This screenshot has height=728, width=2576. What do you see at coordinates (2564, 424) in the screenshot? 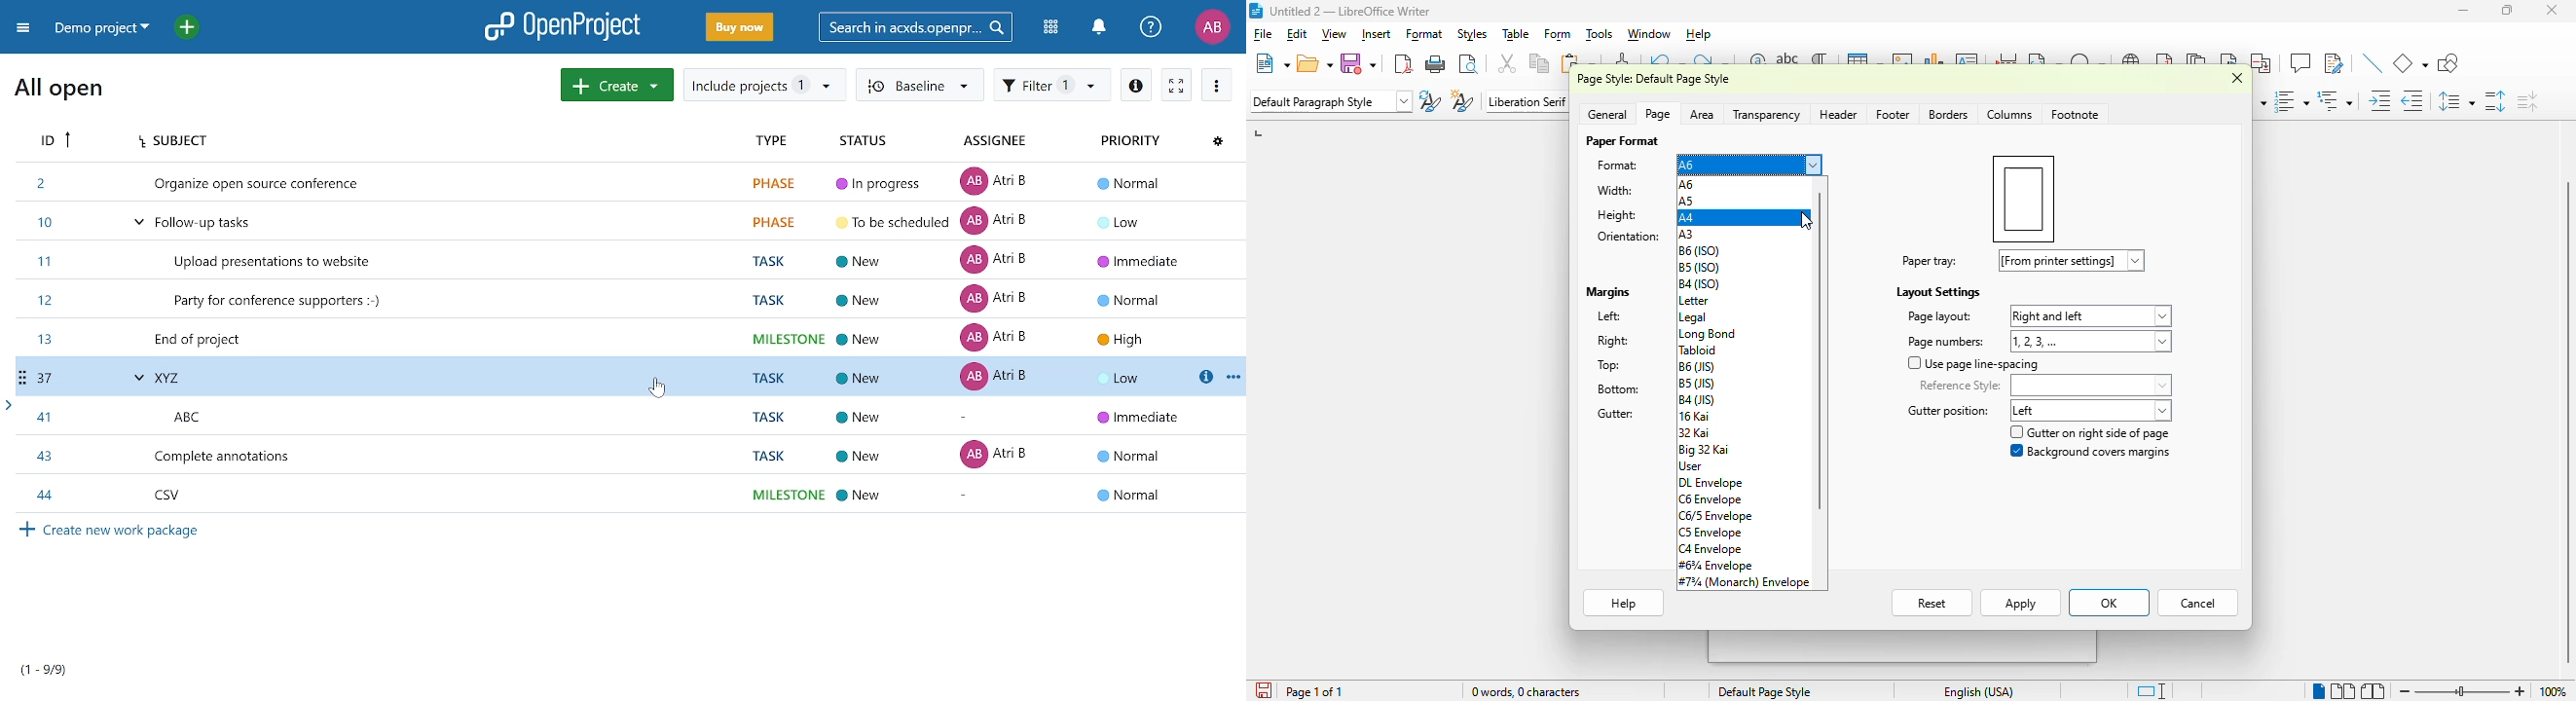
I see `vertical scroll bar` at bounding box center [2564, 424].